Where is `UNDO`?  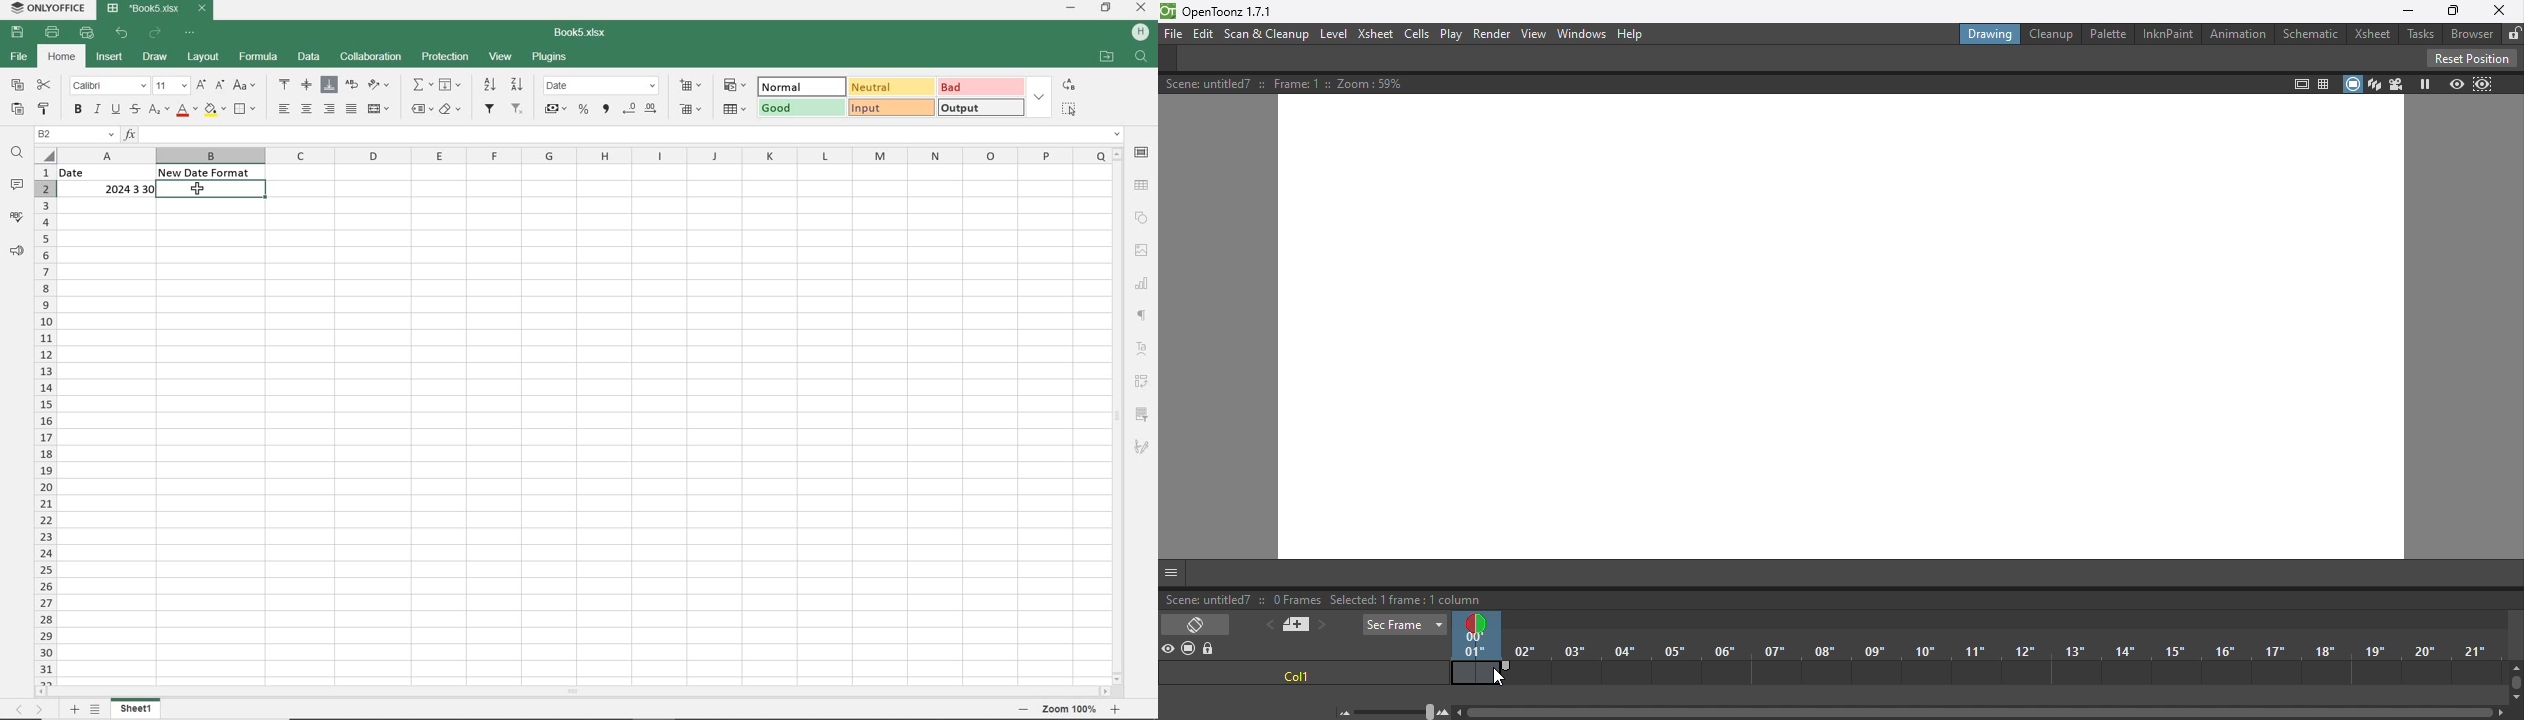 UNDO is located at coordinates (121, 32).